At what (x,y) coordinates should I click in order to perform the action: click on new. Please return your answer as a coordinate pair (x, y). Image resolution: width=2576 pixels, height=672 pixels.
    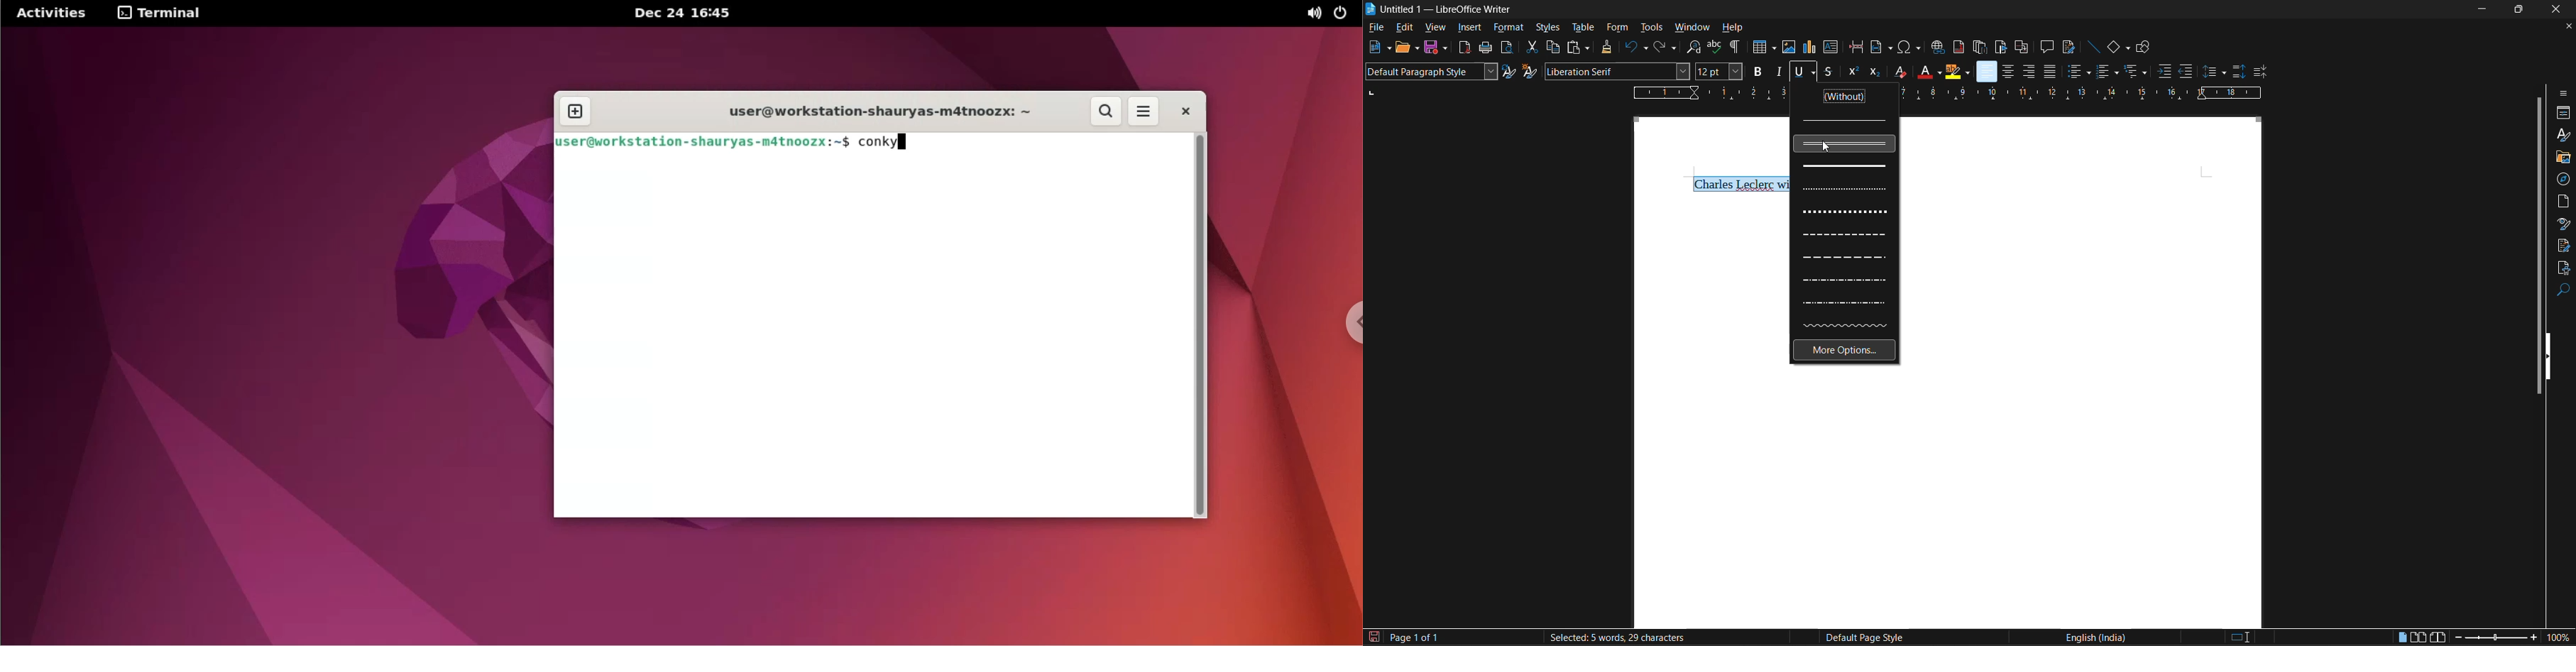
    Looking at the image, I should click on (1379, 47).